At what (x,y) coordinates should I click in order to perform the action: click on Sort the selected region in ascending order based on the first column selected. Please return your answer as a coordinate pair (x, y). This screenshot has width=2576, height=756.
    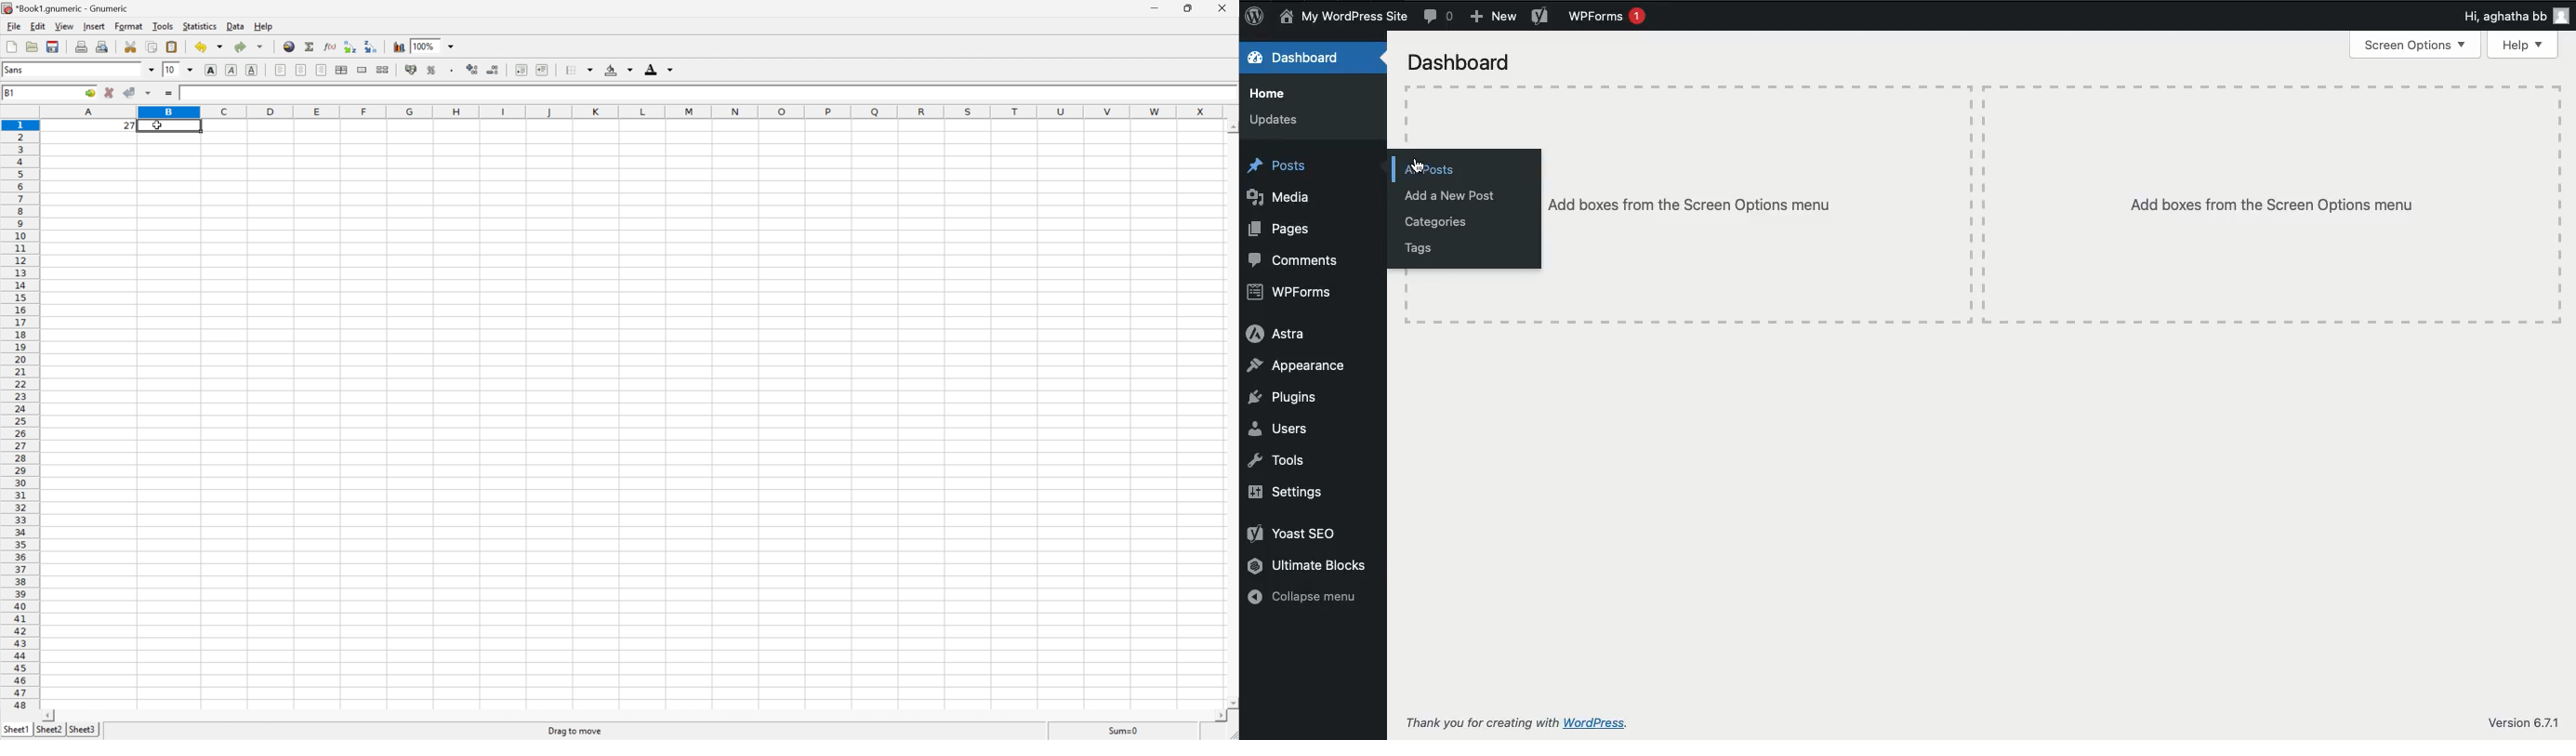
    Looking at the image, I should click on (350, 46).